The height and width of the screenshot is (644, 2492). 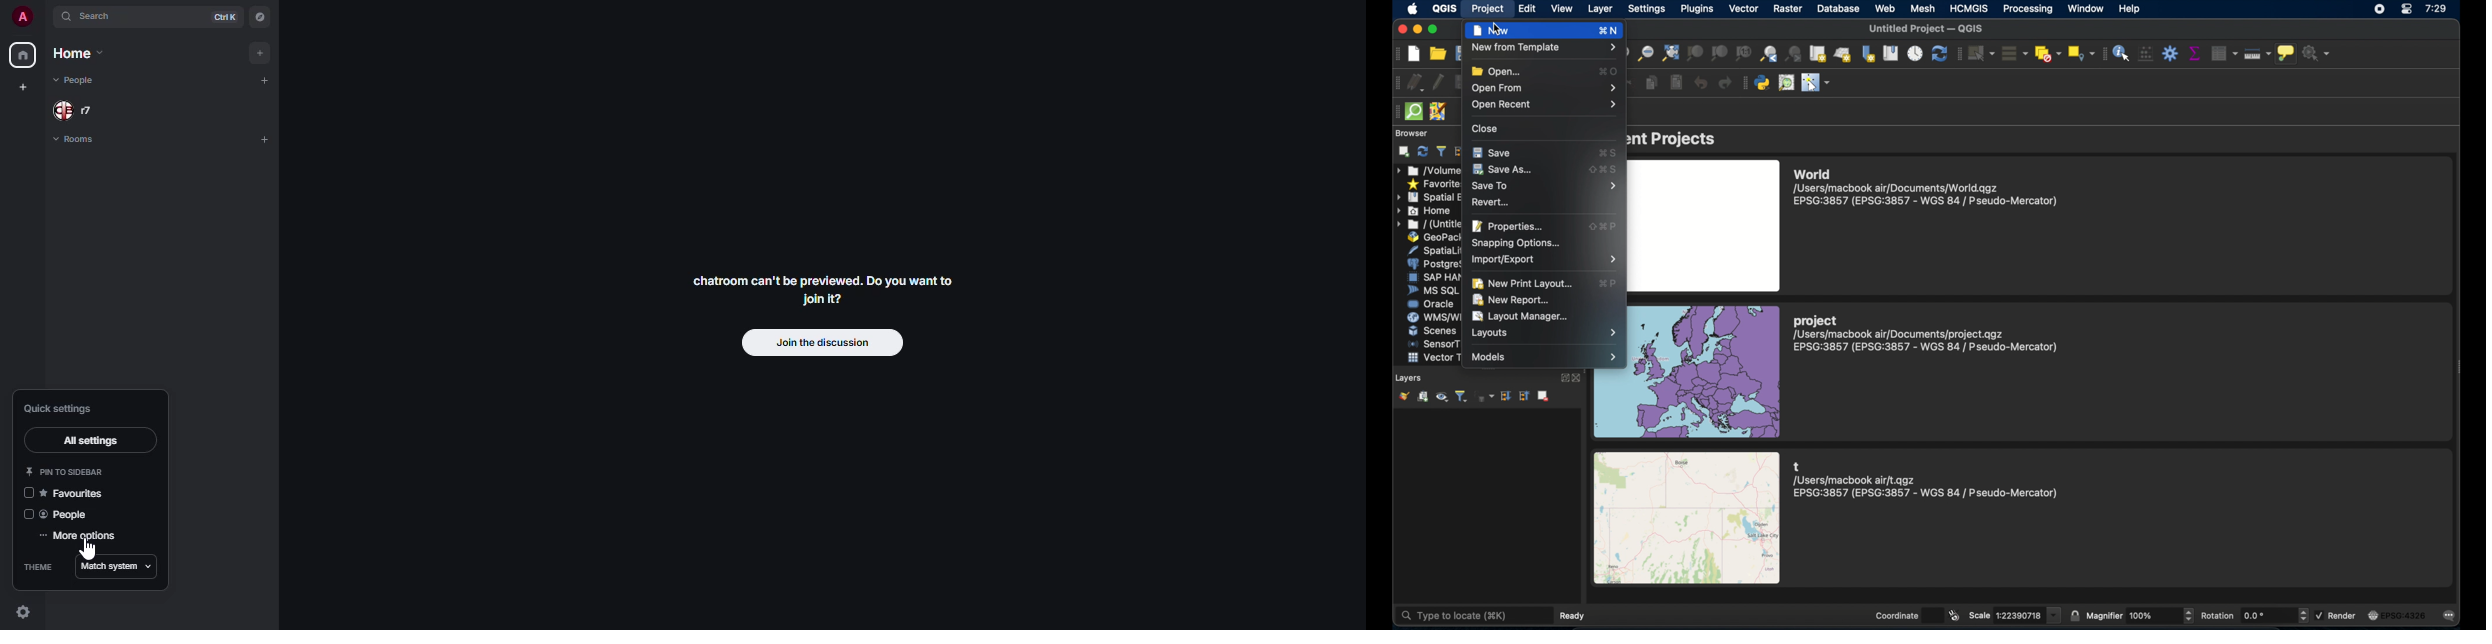 What do you see at coordinates (2081, 53) in the screenshot?
I see `select by location` at bounding box center [2081, 53].